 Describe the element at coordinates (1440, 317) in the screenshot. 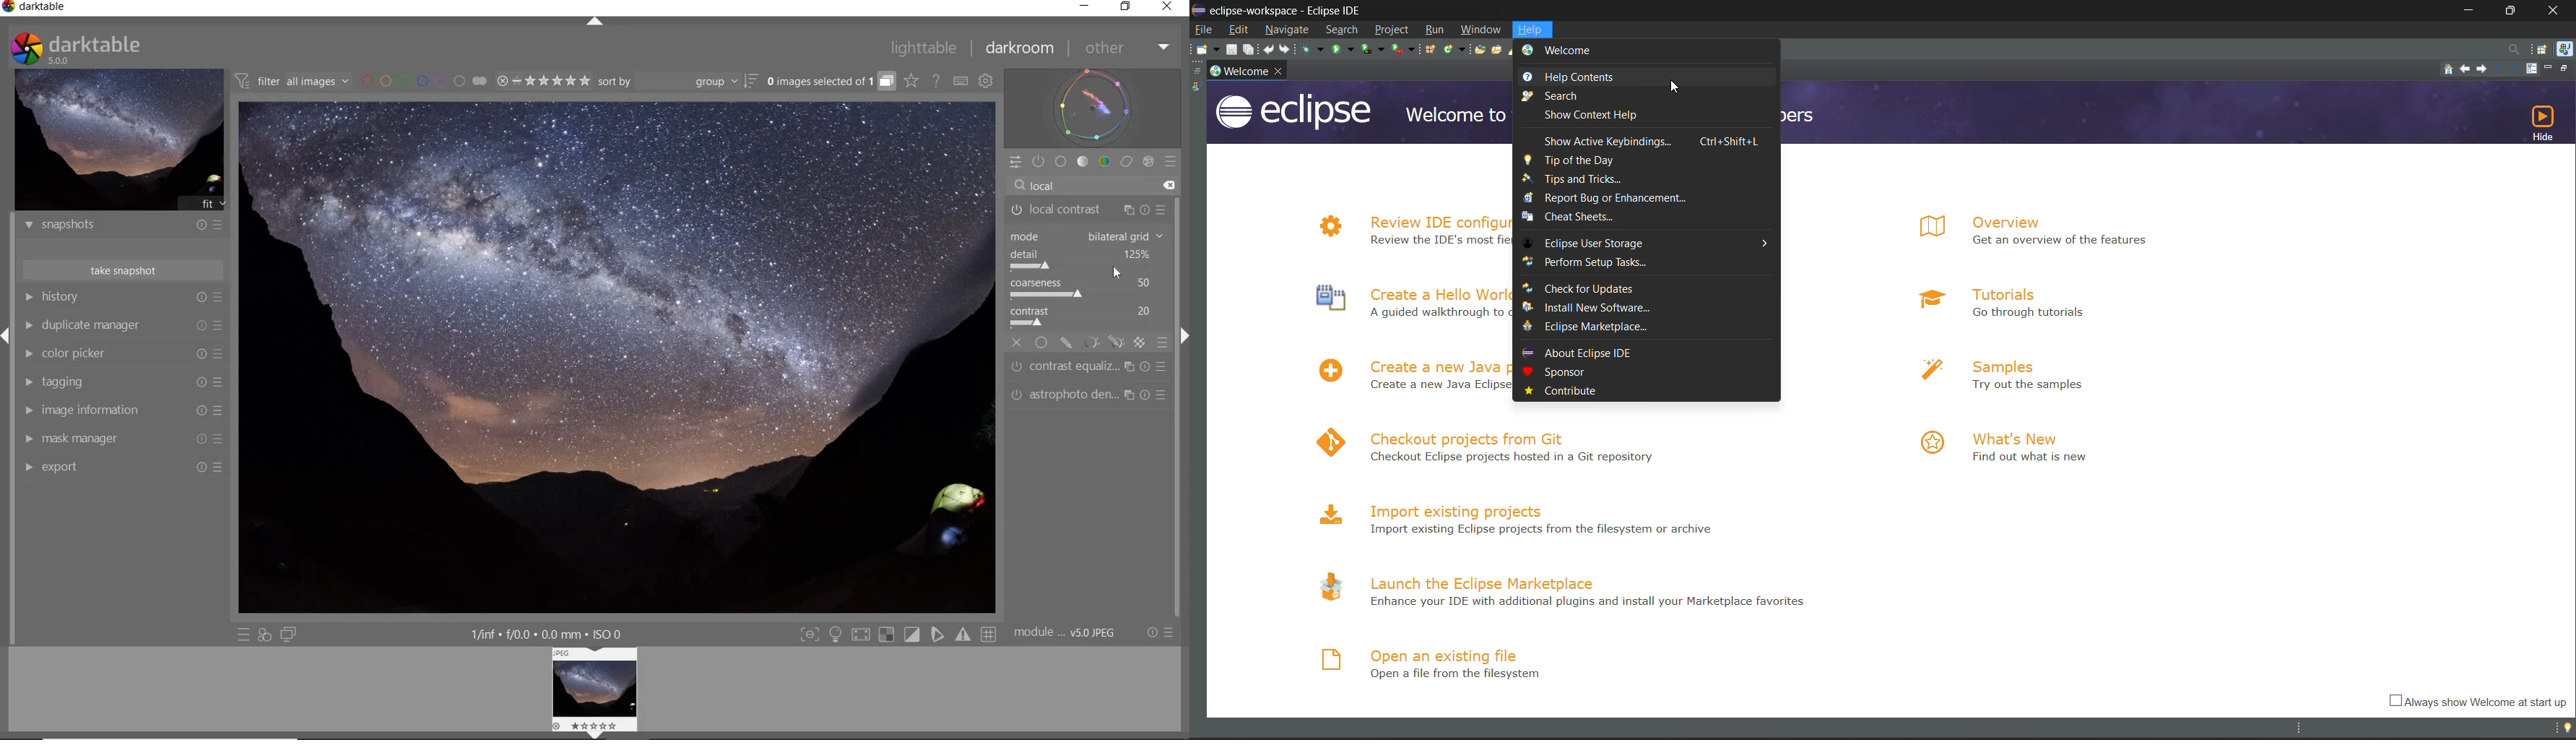

I see `A guided walkthrough to create the famous Hello World in Eclipse` at that location.